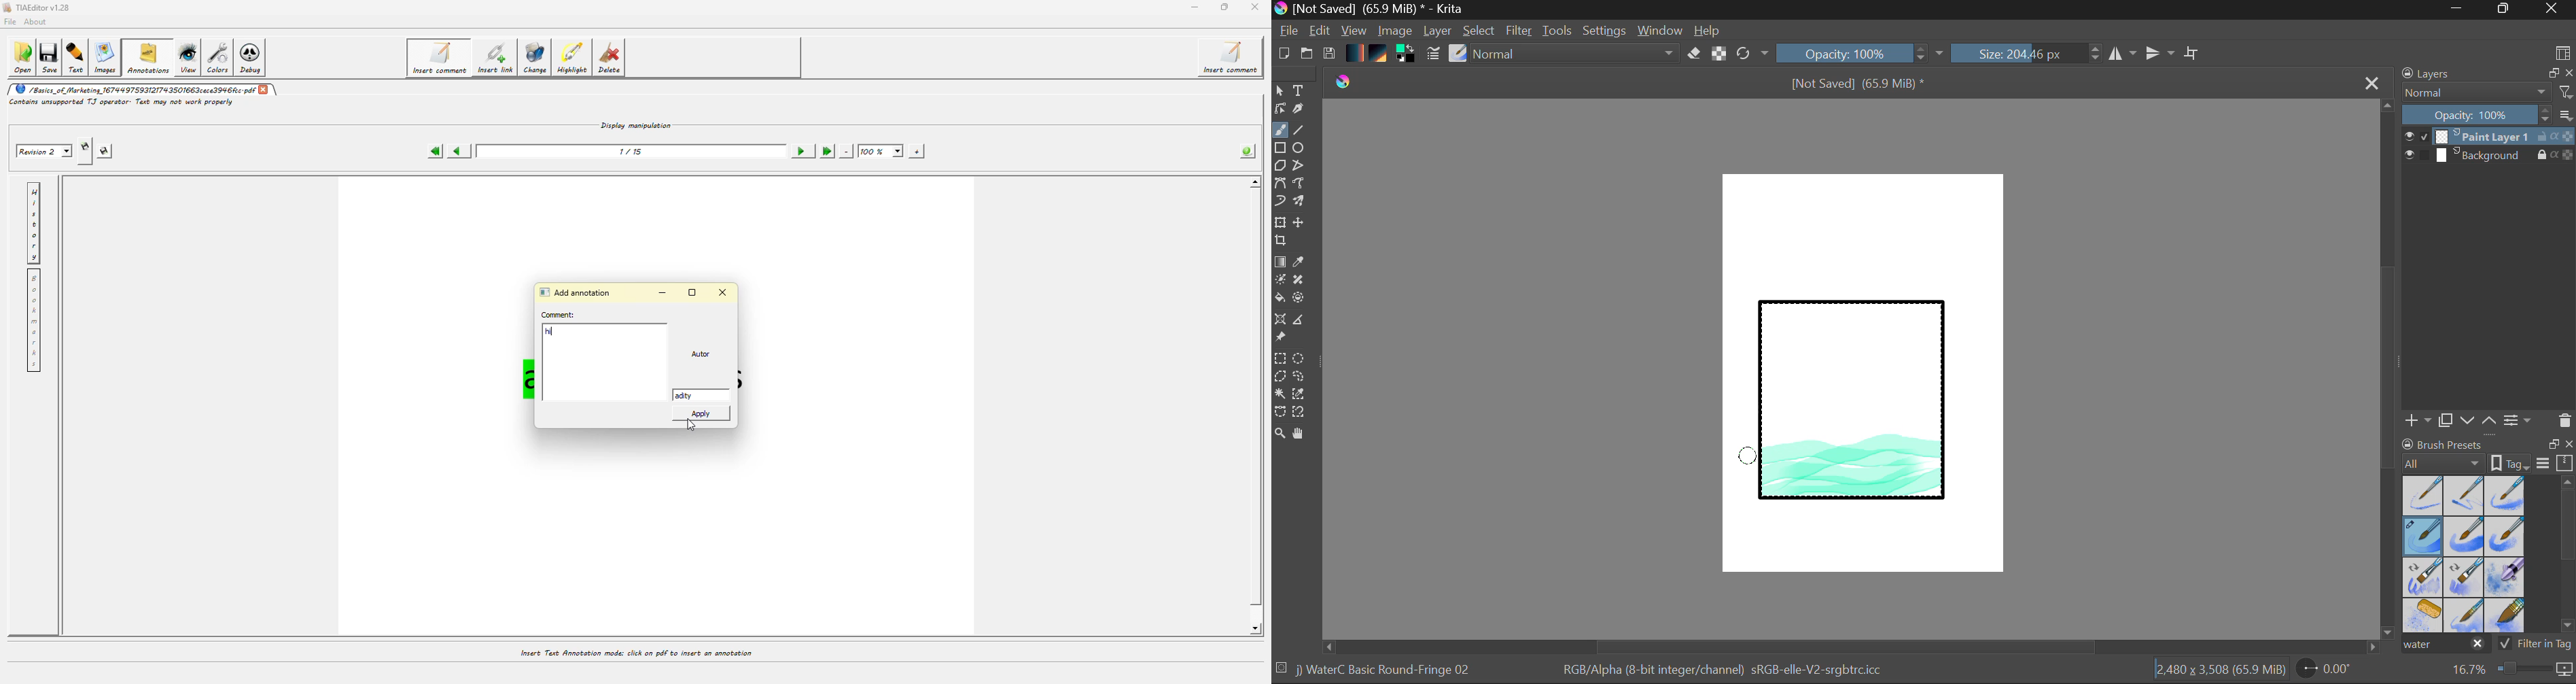 This screenshot has height=700, width=2576. Describe the element at coordinates (1558, 31) in the screenshot. I see `Tools` at that location.